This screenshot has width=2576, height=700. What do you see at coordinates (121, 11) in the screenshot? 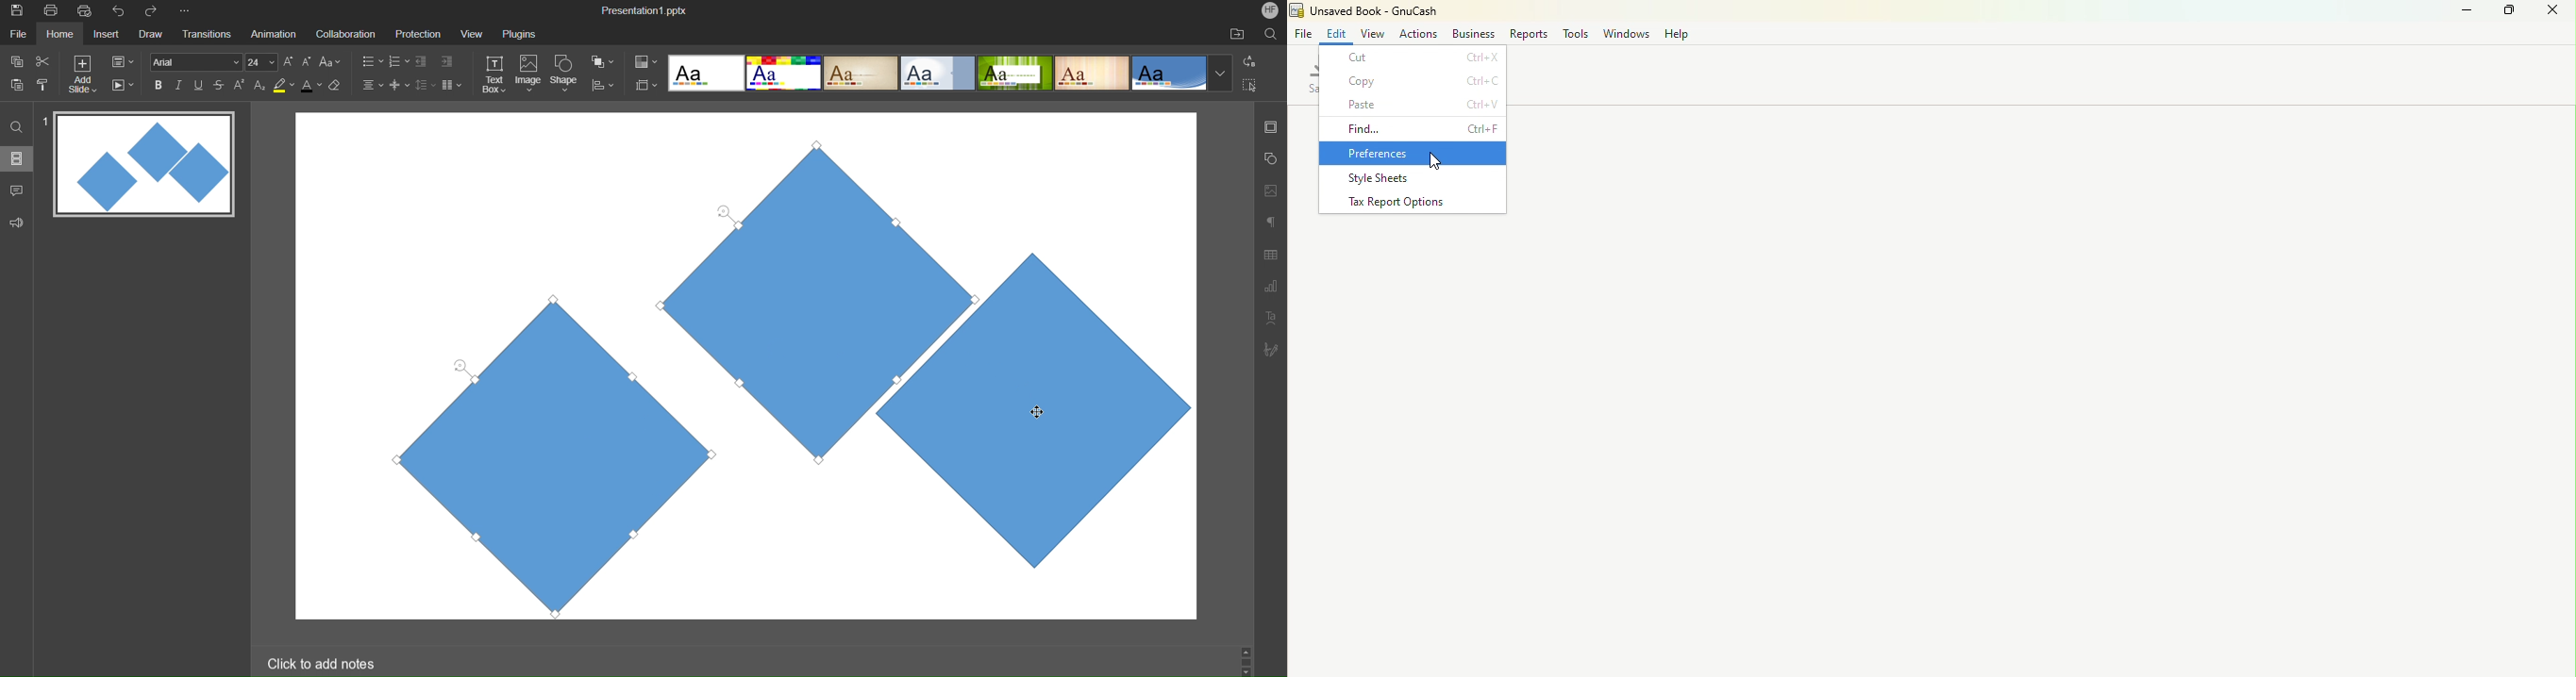
I see `Undo` at bounding box center [121, 11].